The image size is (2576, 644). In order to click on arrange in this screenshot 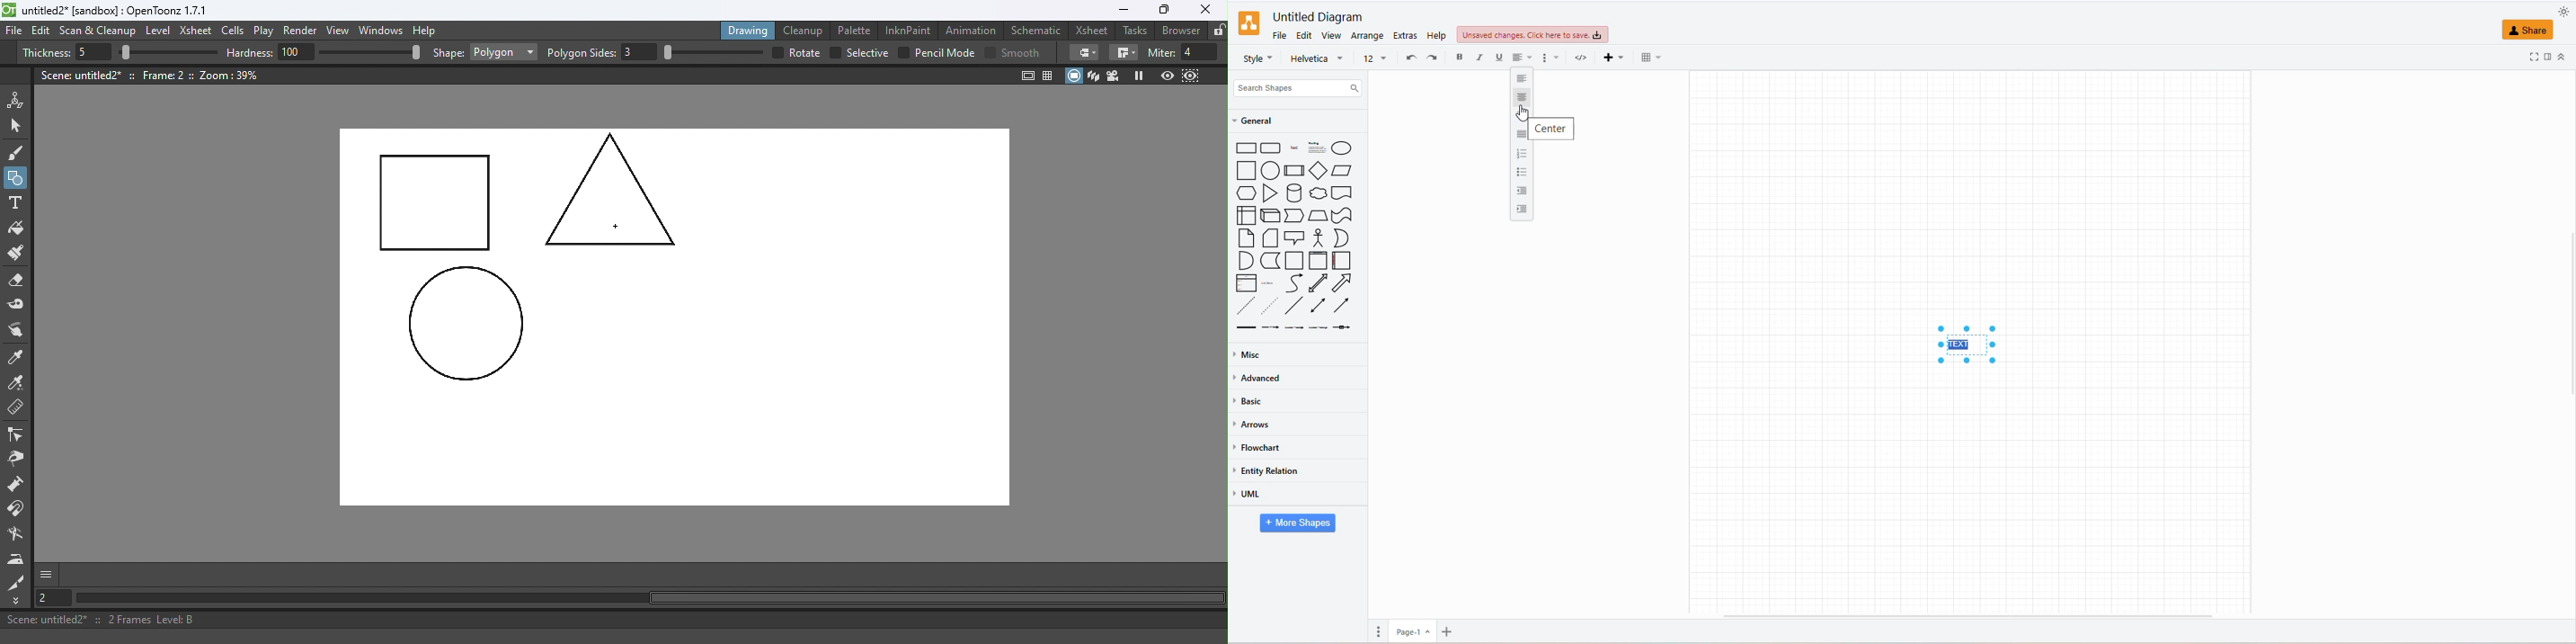, I will do `click(1369, 35)`.